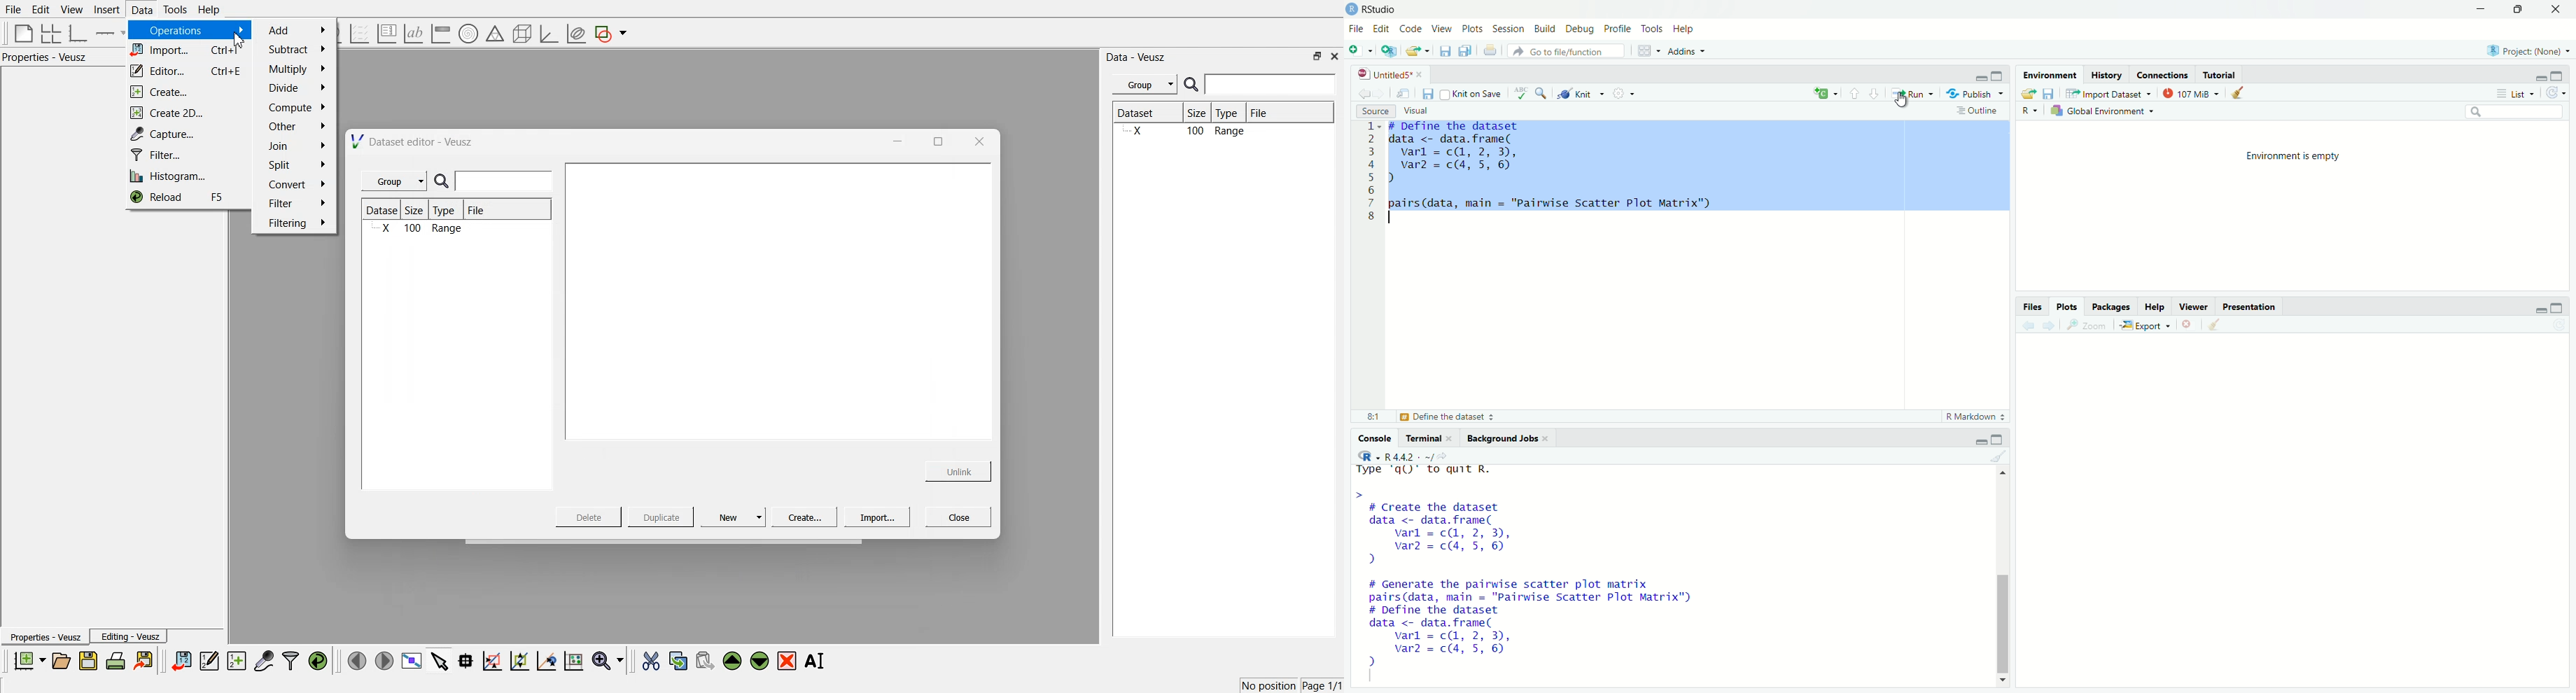 Image resolution: width=2576 pixels, height=700 pixels. I want to click on Close, so click(2557, 8).